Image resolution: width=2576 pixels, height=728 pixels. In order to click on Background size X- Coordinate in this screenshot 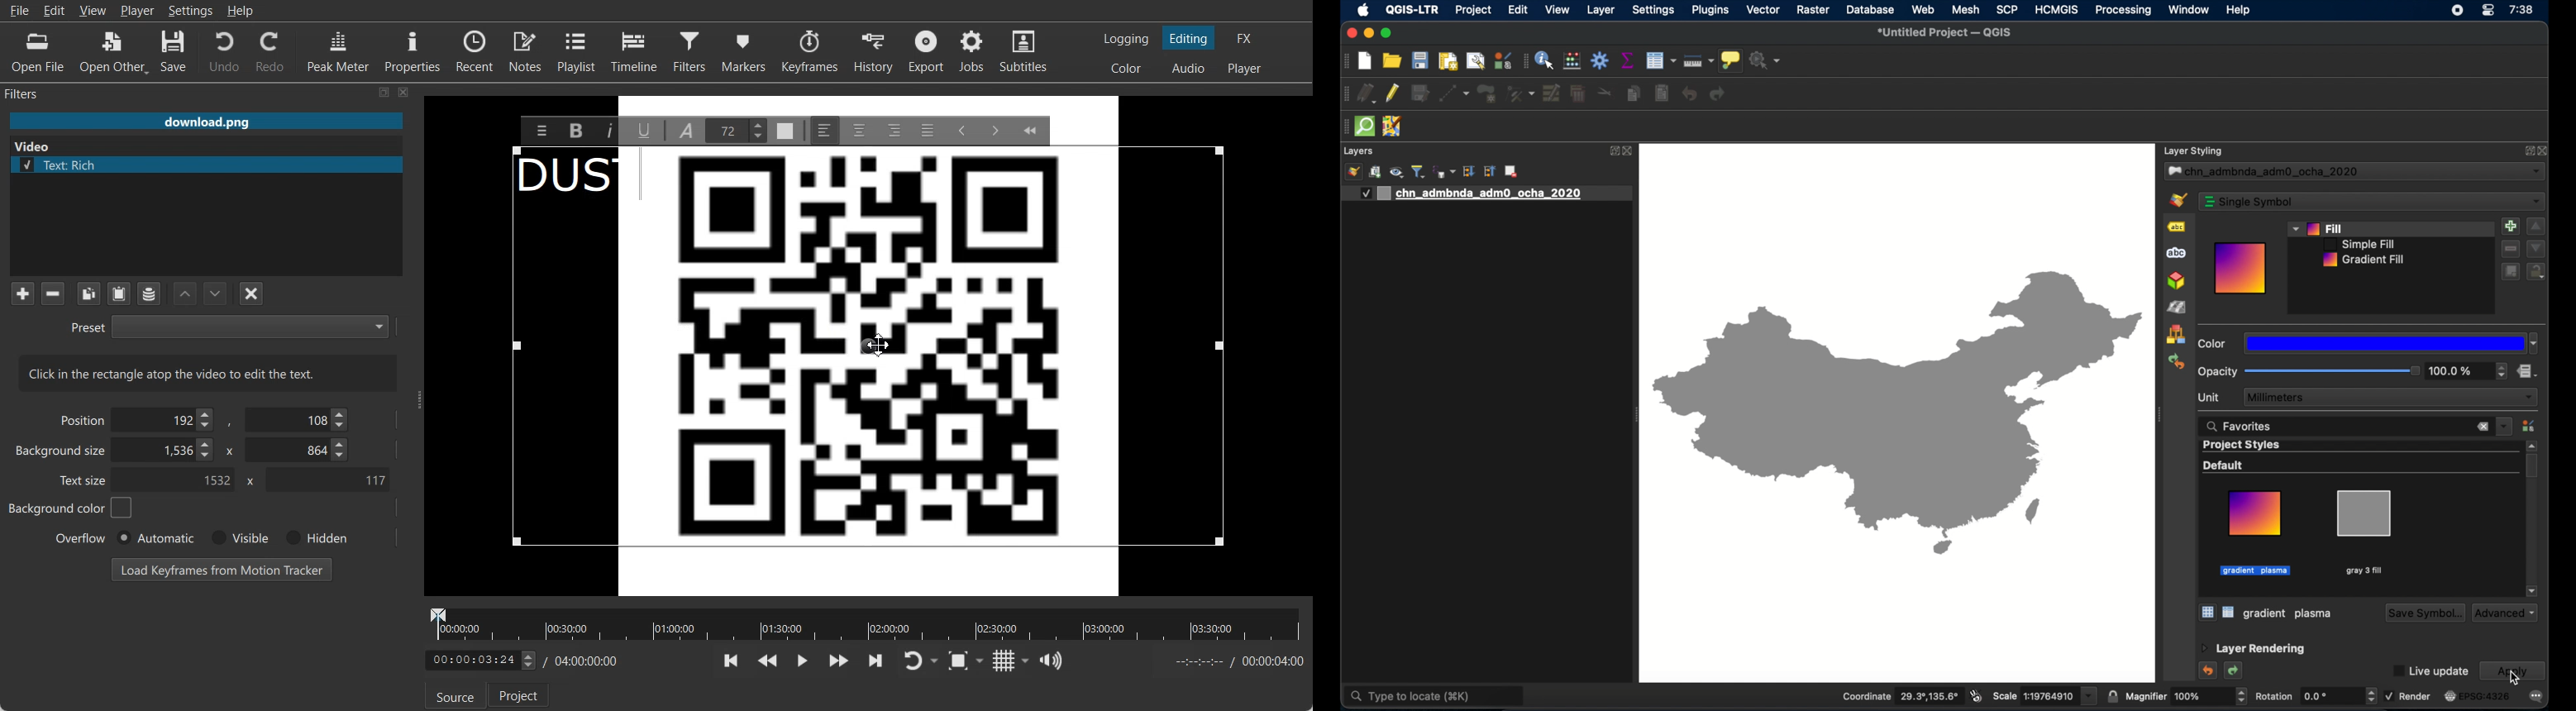, I will do `click(166, 451)`.